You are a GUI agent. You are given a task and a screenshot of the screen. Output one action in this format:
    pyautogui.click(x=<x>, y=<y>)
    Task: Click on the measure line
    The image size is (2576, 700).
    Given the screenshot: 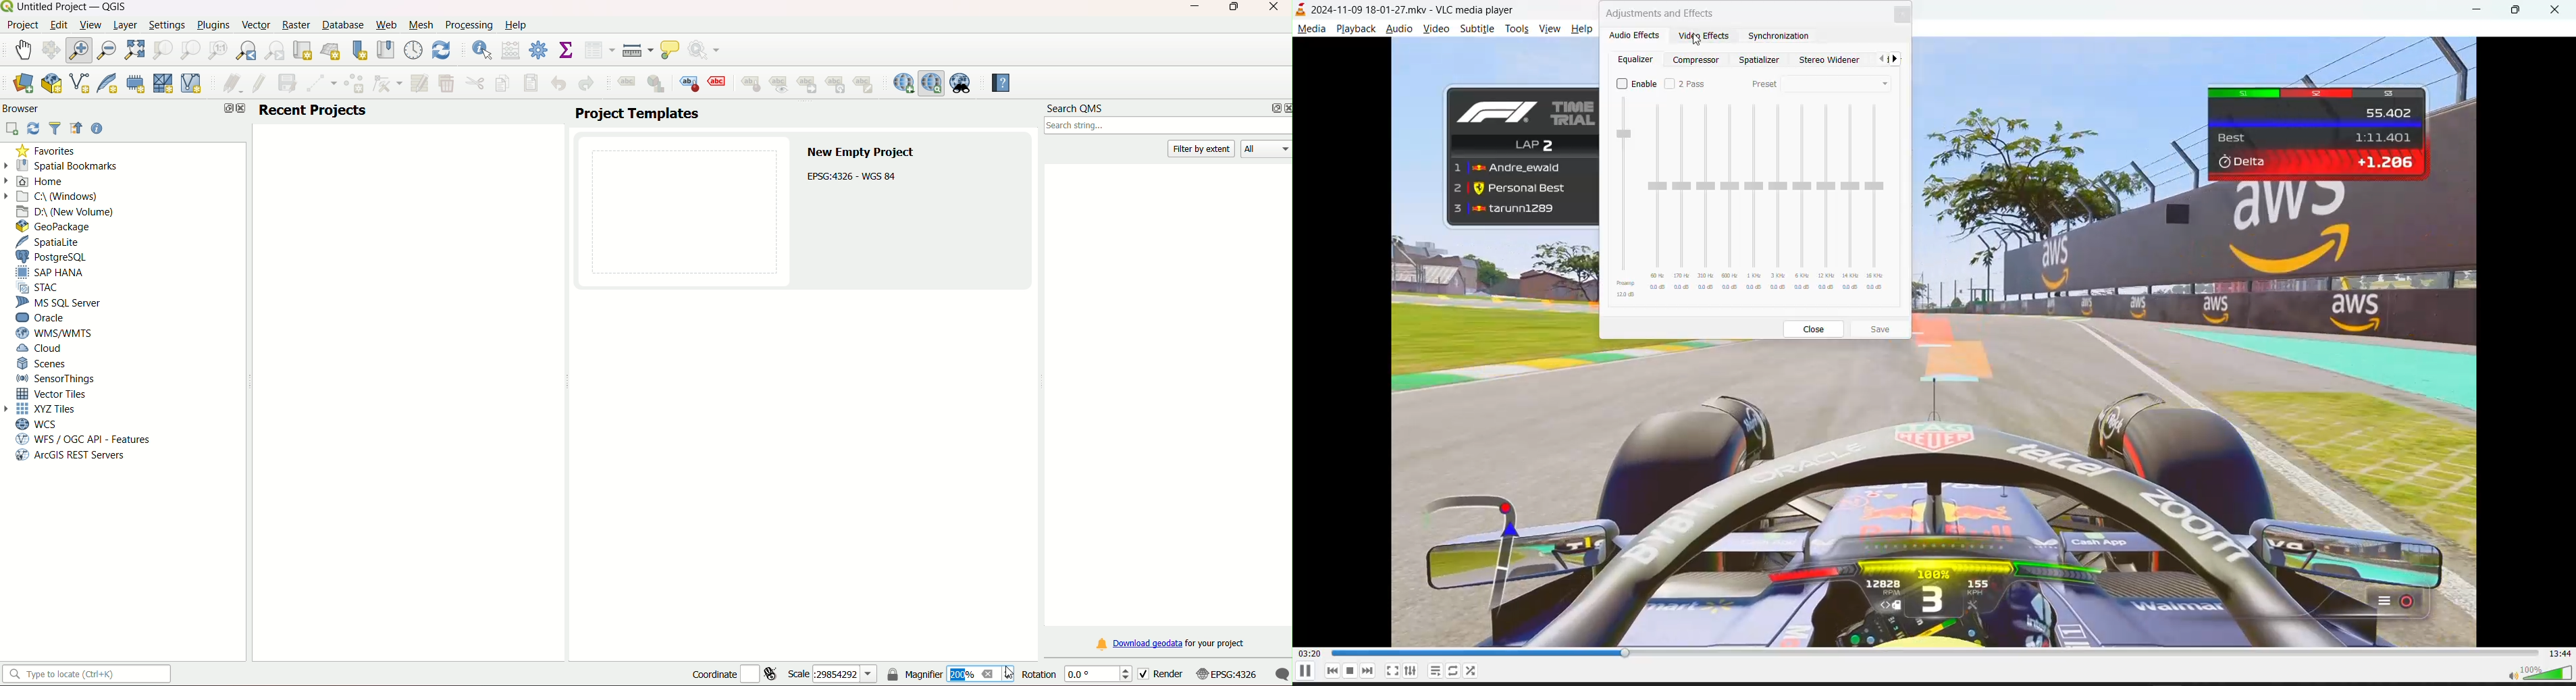 What is the action you would take?
    pyautogui.click(x=637, y=51)
    